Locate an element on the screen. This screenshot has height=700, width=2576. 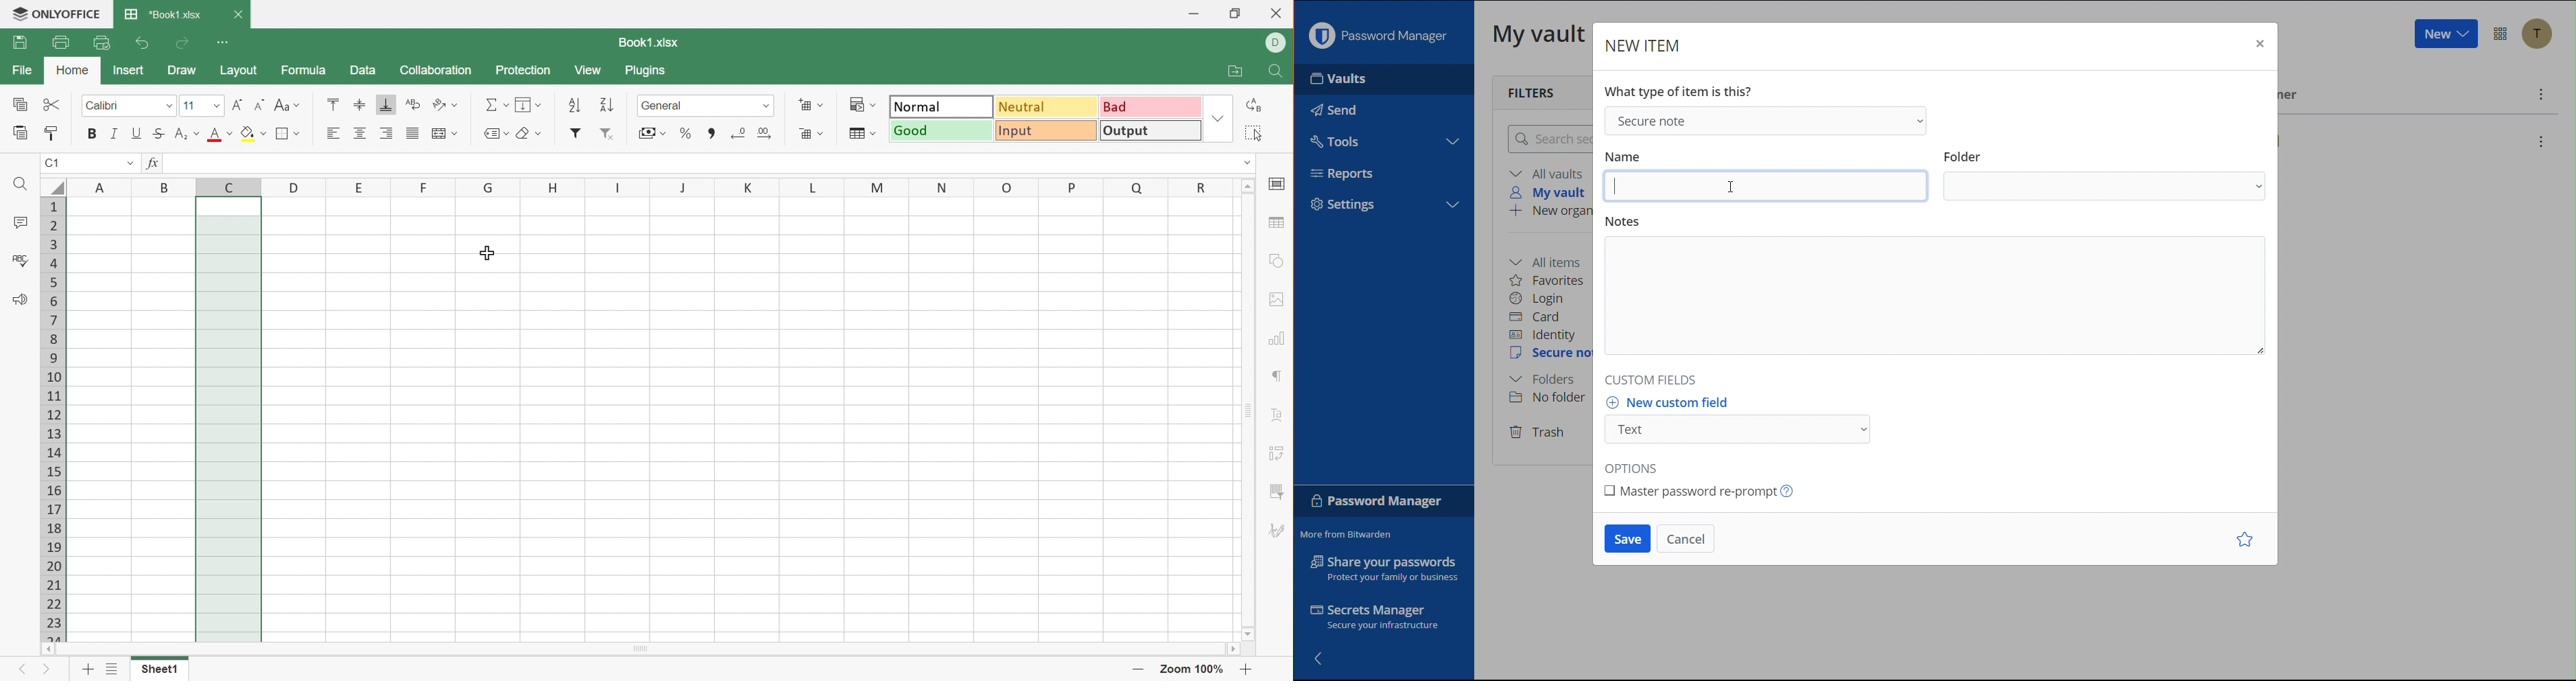
Slicer settings is located at coordinates (1275, 492).